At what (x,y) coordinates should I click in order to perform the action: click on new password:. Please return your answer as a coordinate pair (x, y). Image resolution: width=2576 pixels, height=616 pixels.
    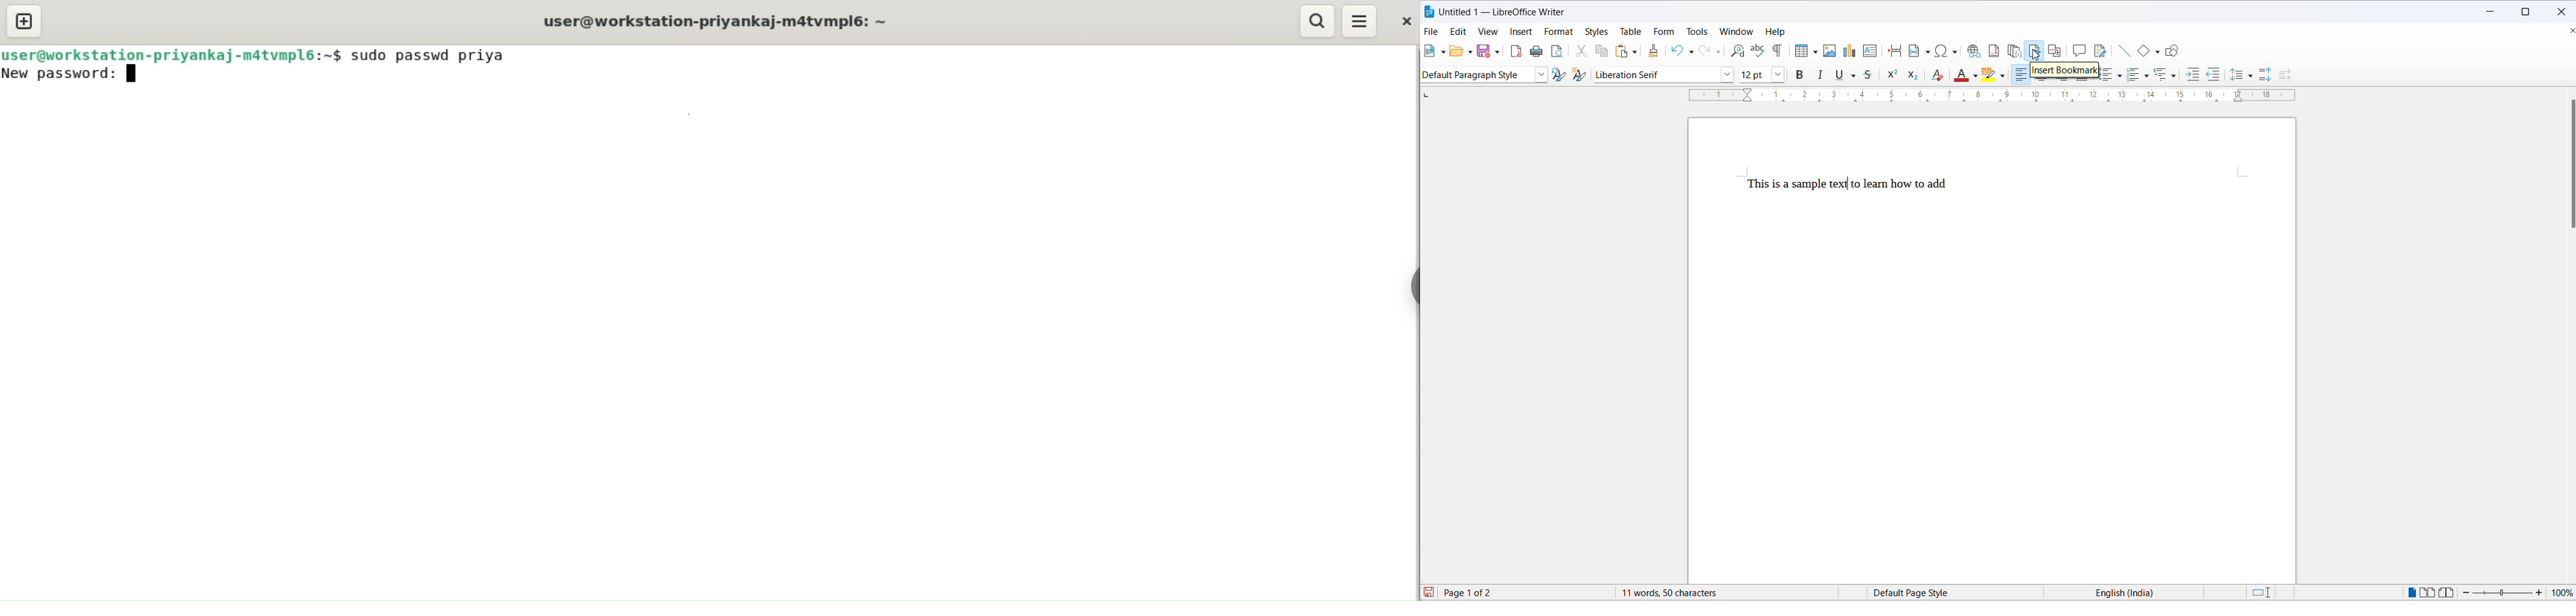
    Looking at the image, I should click on (60, 75).